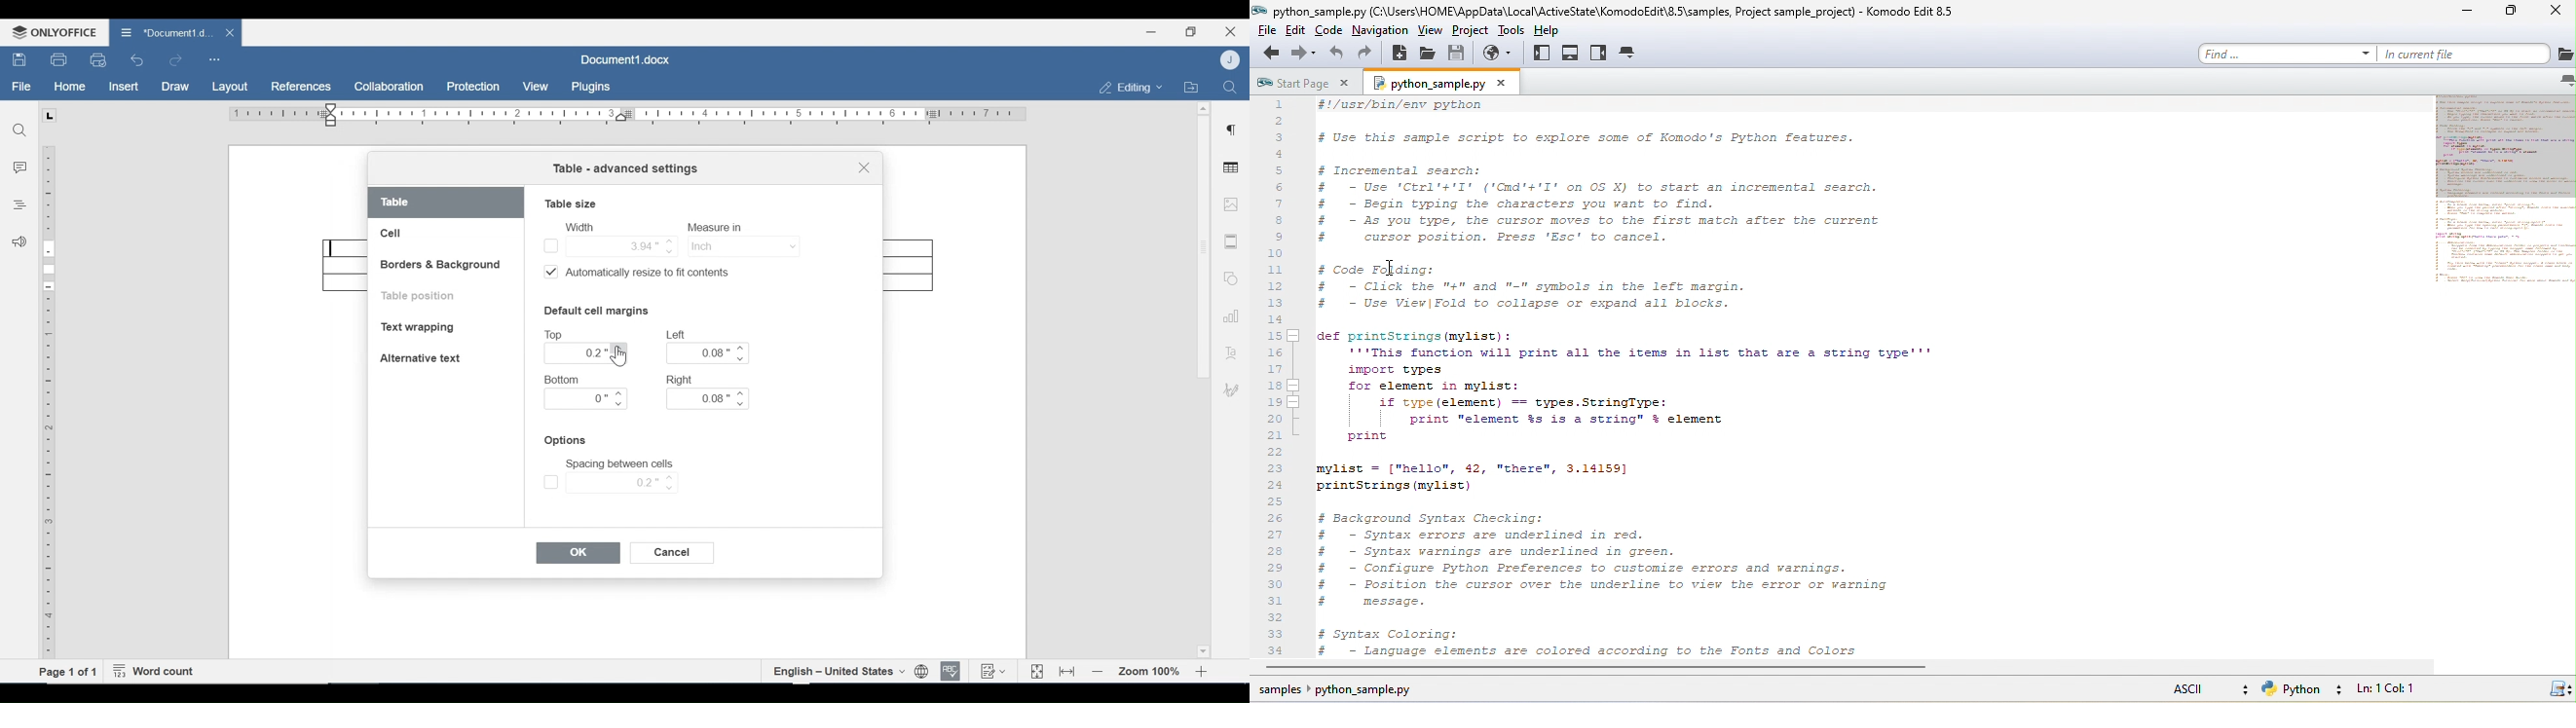 The height and width of the screenshot is (728, 2576). Describe the element at coordinates (22, 87) in the screenshot. I see `File` at that location.